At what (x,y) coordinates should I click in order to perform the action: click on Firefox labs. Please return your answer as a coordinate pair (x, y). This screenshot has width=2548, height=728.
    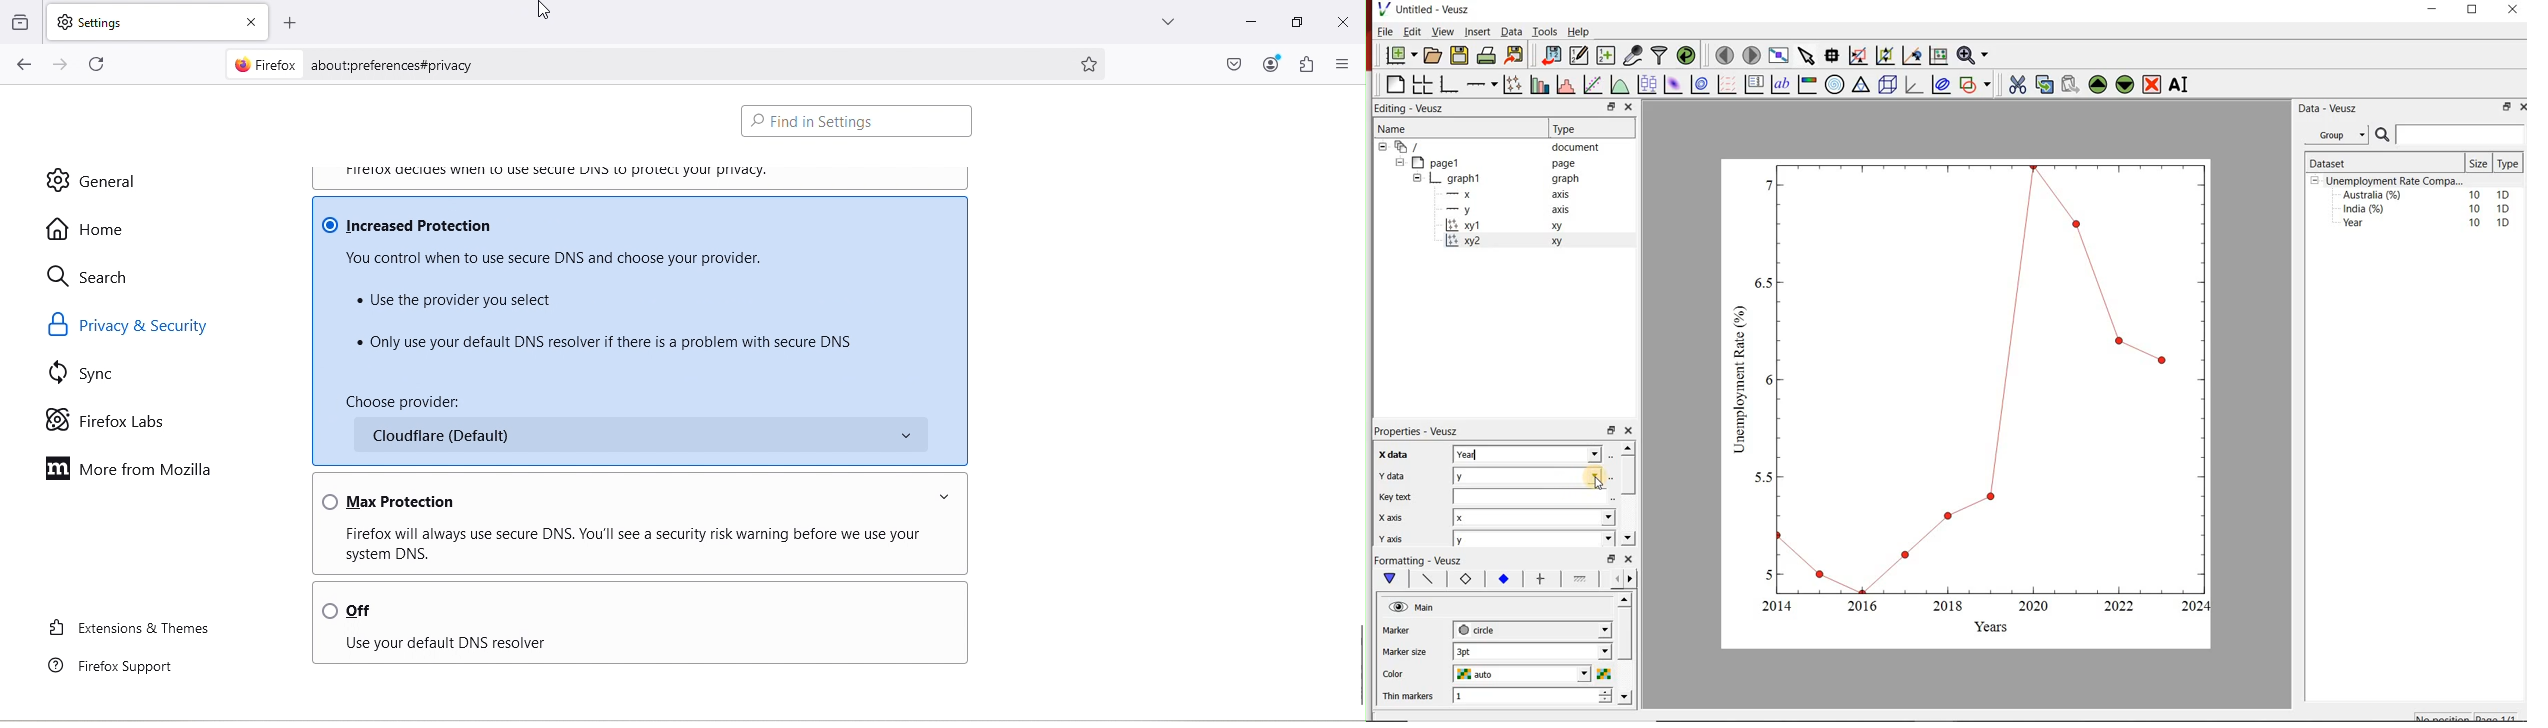
    Looking at the image, I should click on (107, 420).